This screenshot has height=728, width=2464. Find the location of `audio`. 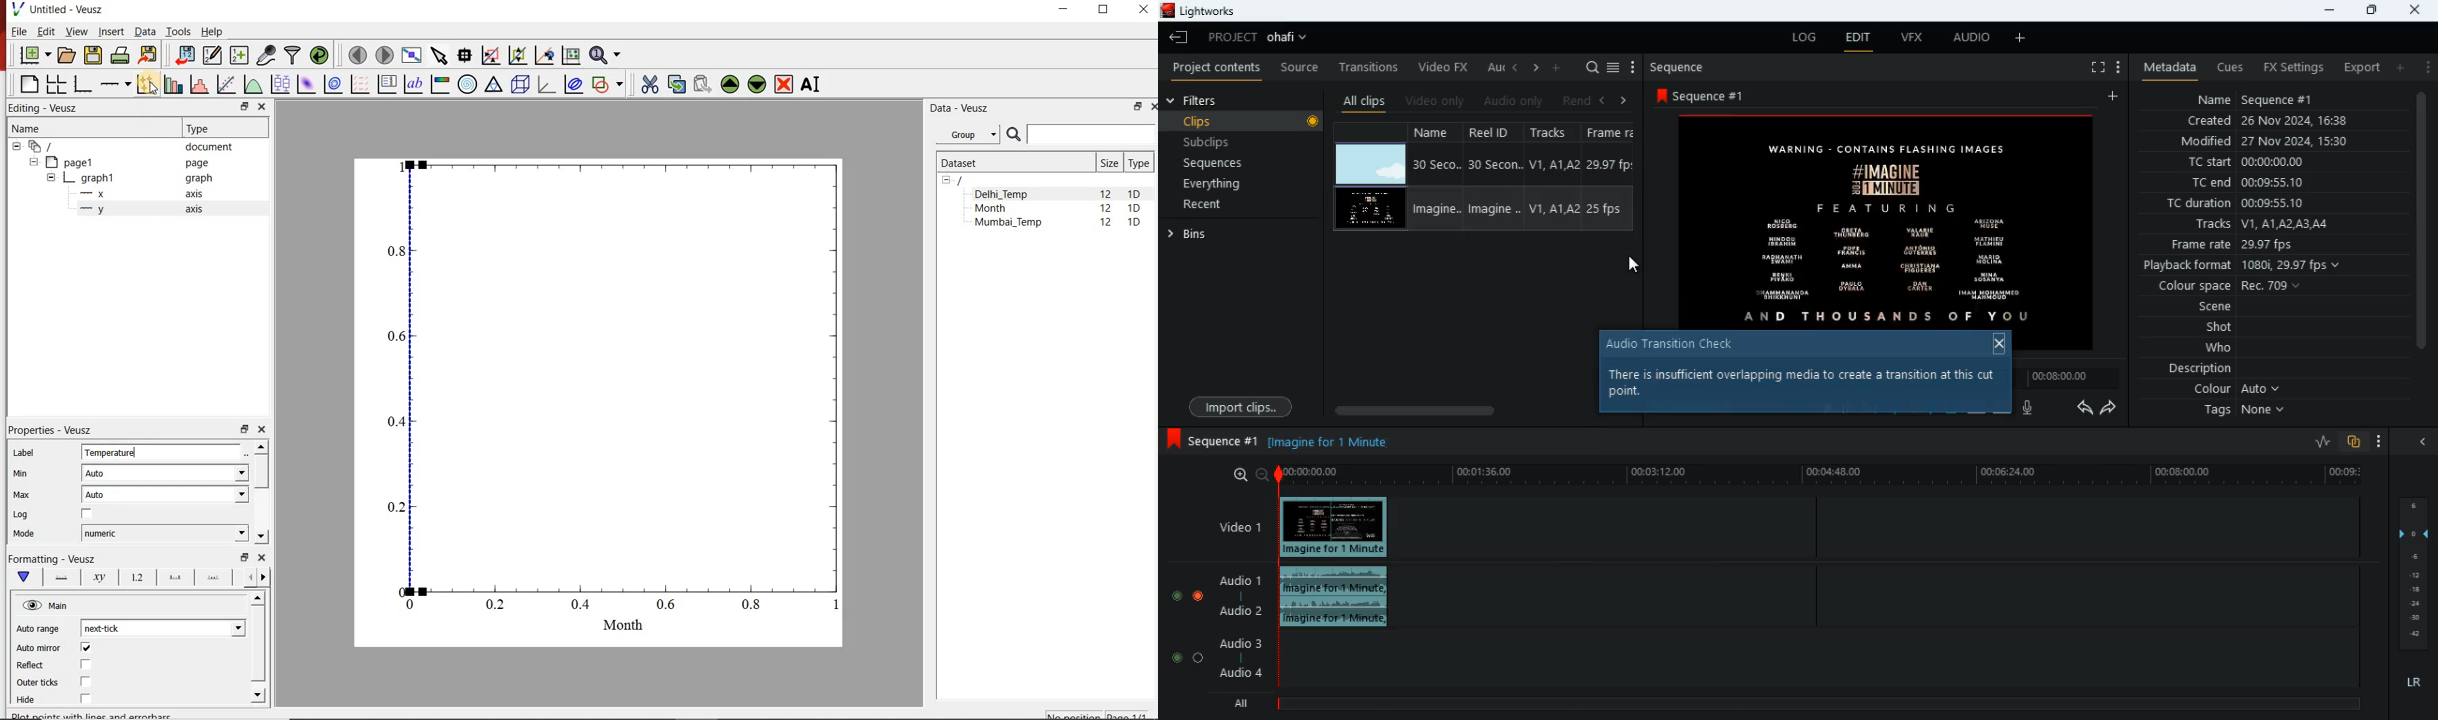

audio is located at coordinates (1967, 39).